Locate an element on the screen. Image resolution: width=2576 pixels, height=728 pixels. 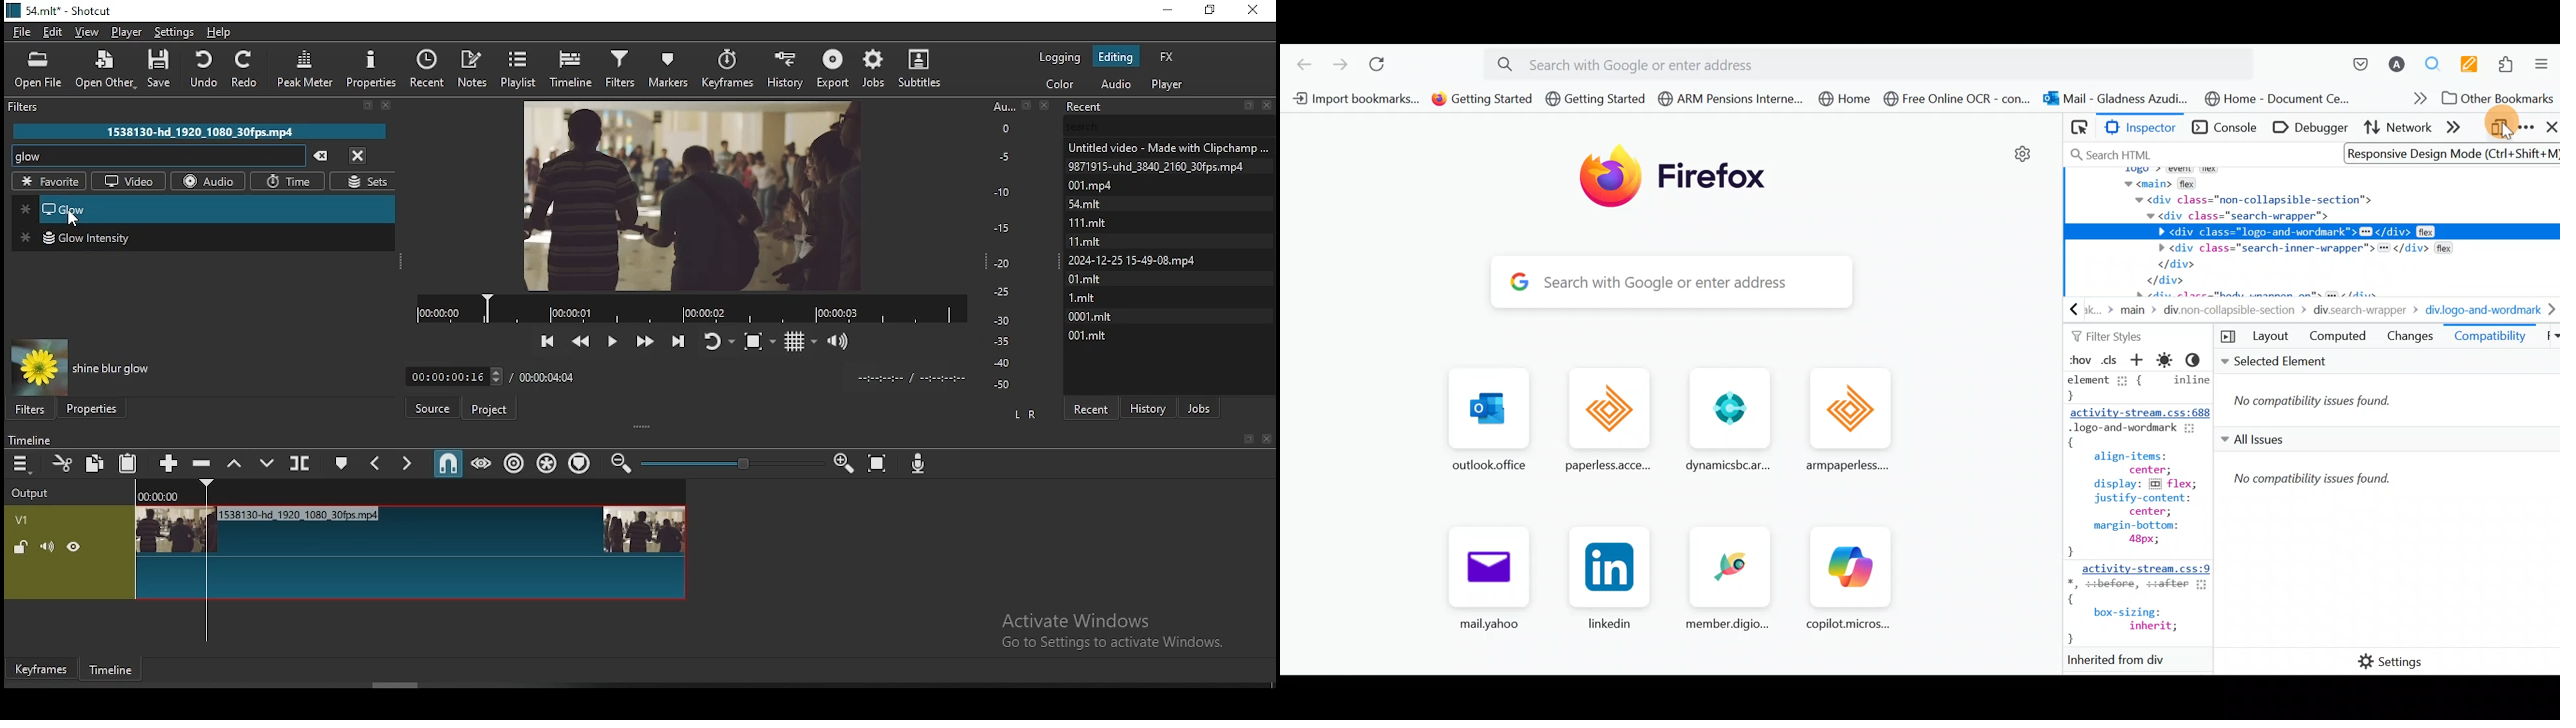
Debugger is located at coordinates (2307, 129).